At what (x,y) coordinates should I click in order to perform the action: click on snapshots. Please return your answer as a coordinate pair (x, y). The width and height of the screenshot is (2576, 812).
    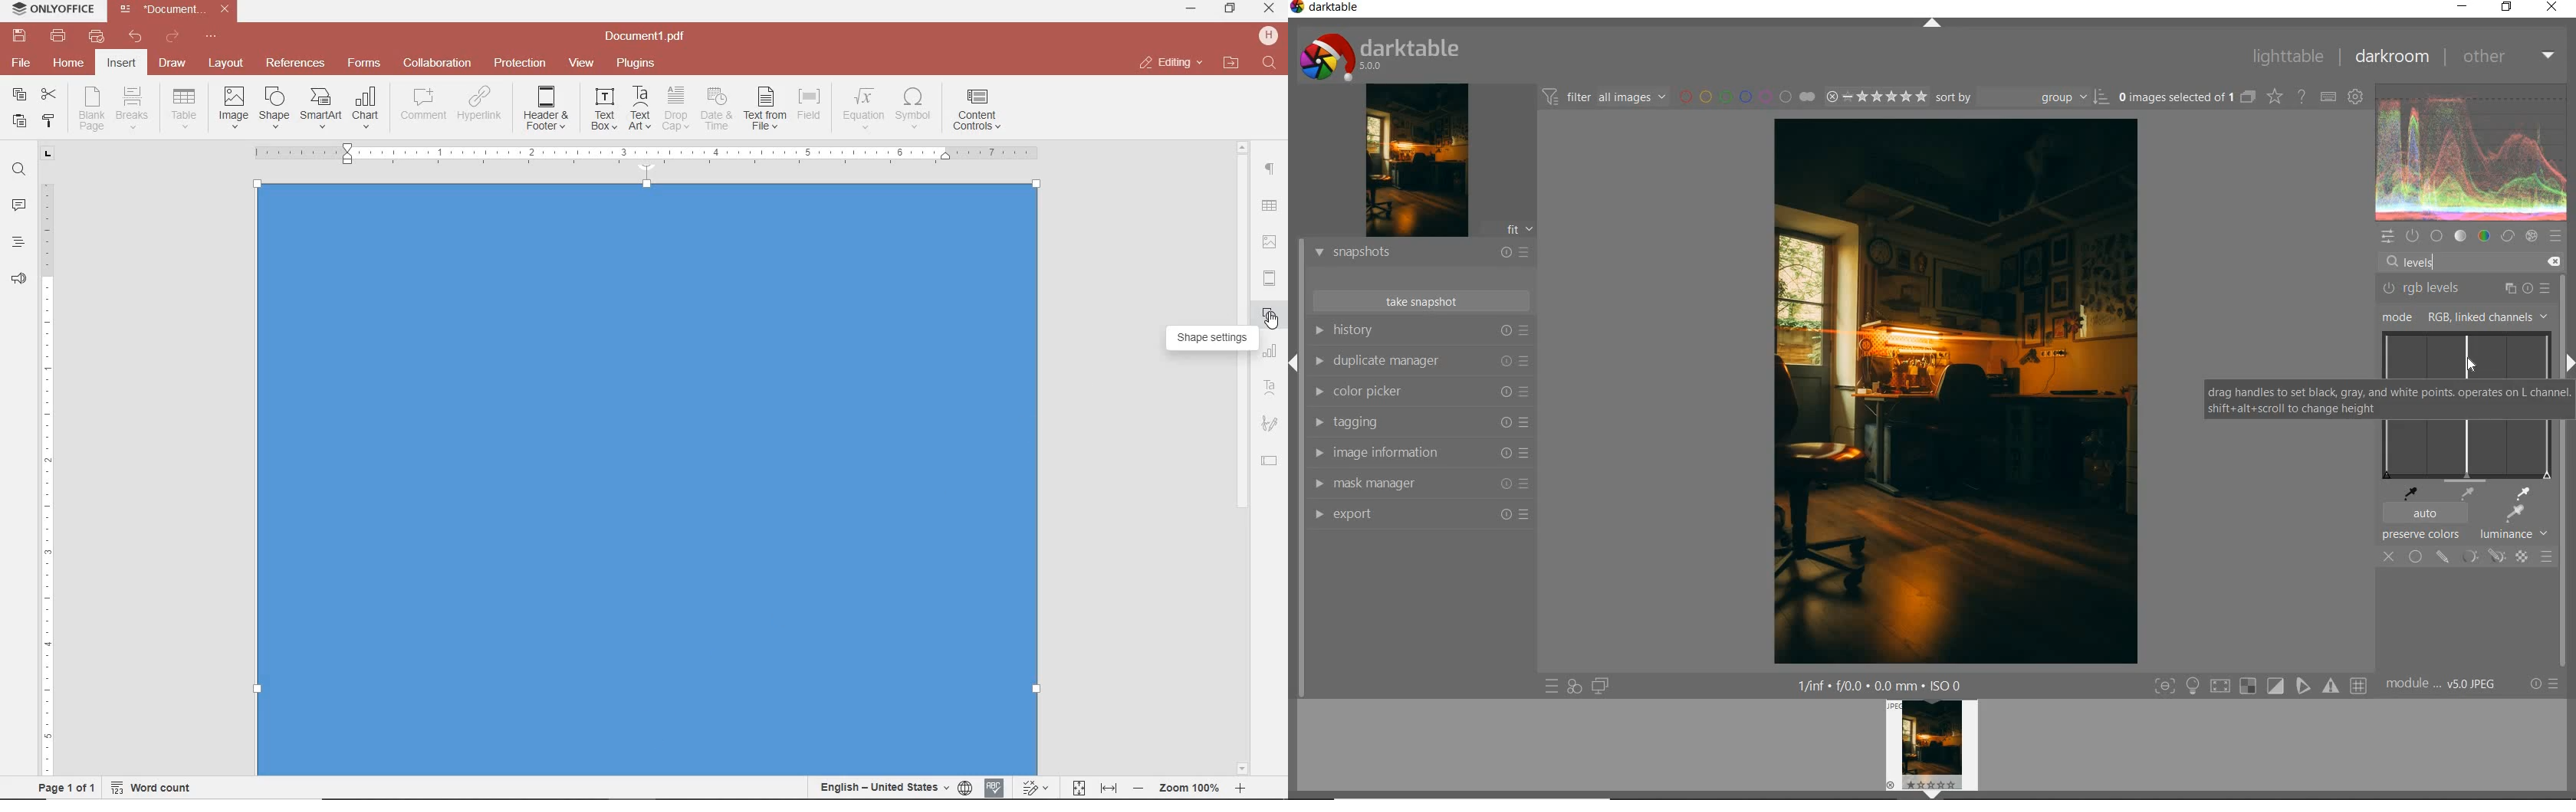
    Looking at the image, I should click on (1421, 254).